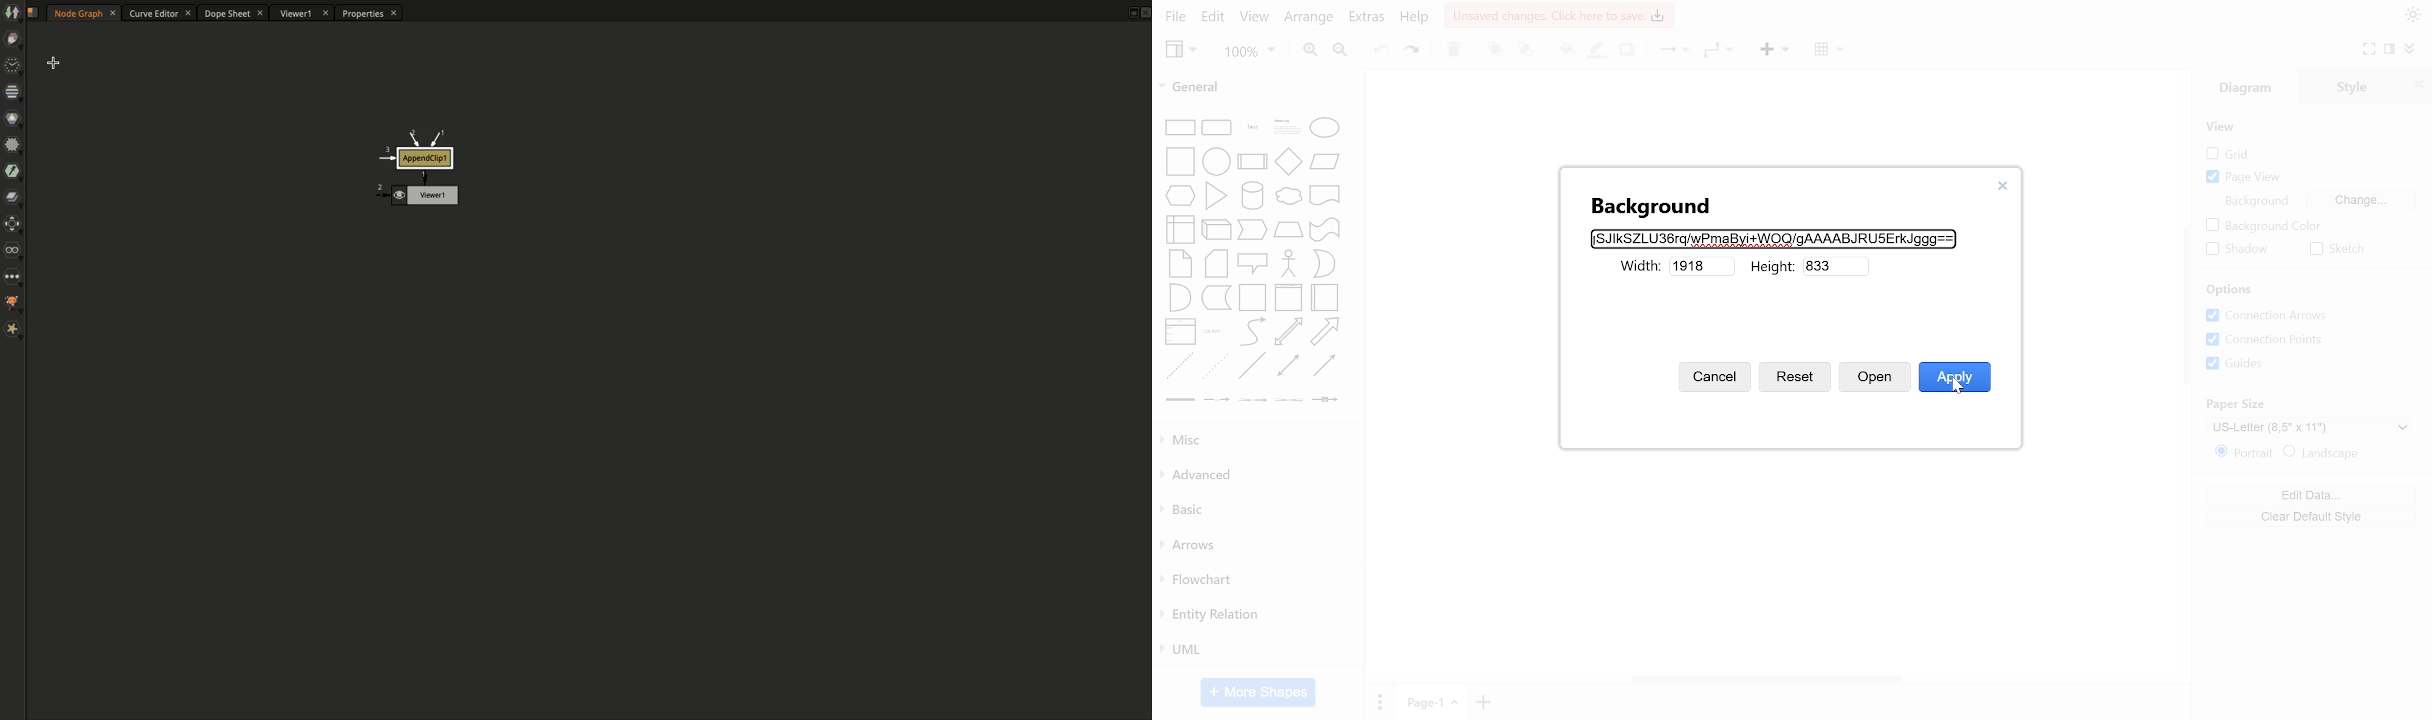 The image size is (2436, 728). What do you see at coordinates (1796, 380) in the screenshot?
I see `reset` at bounding box center [1796, 380].